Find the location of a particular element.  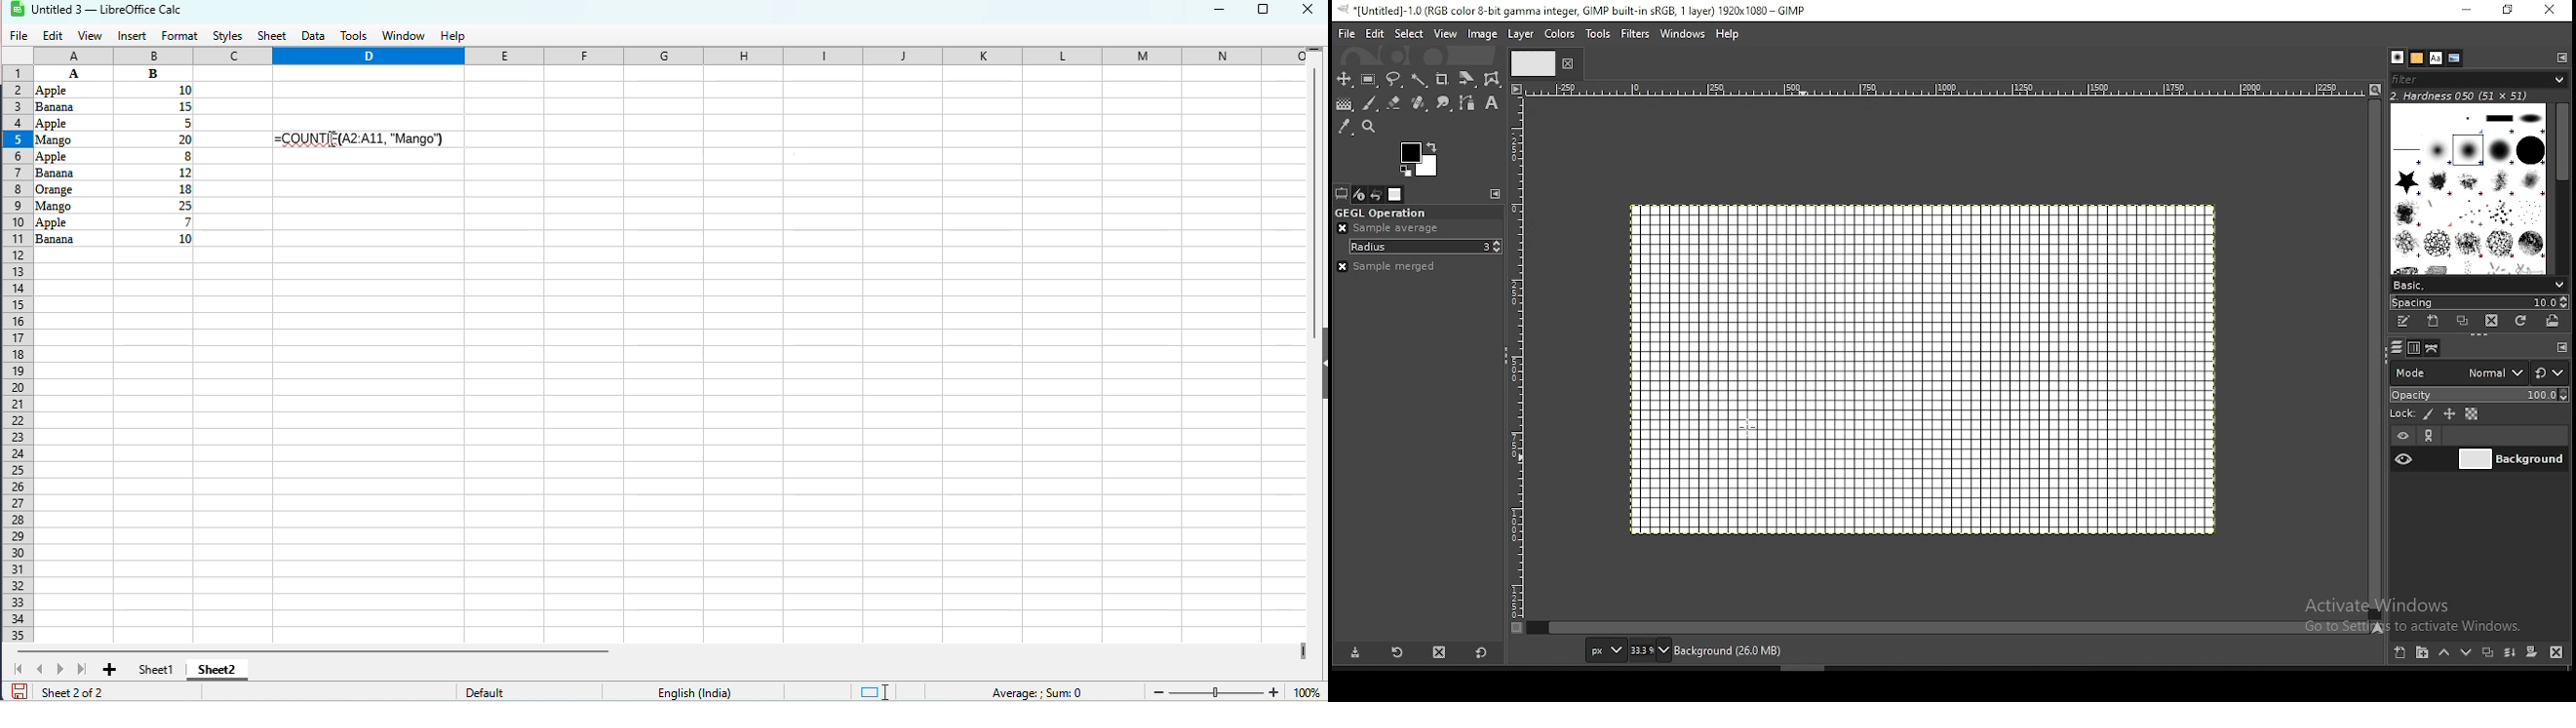

=COUNTIF(A2:A11, "Mango") typed and "Enter" pressed is located at coordinates (360, 138).